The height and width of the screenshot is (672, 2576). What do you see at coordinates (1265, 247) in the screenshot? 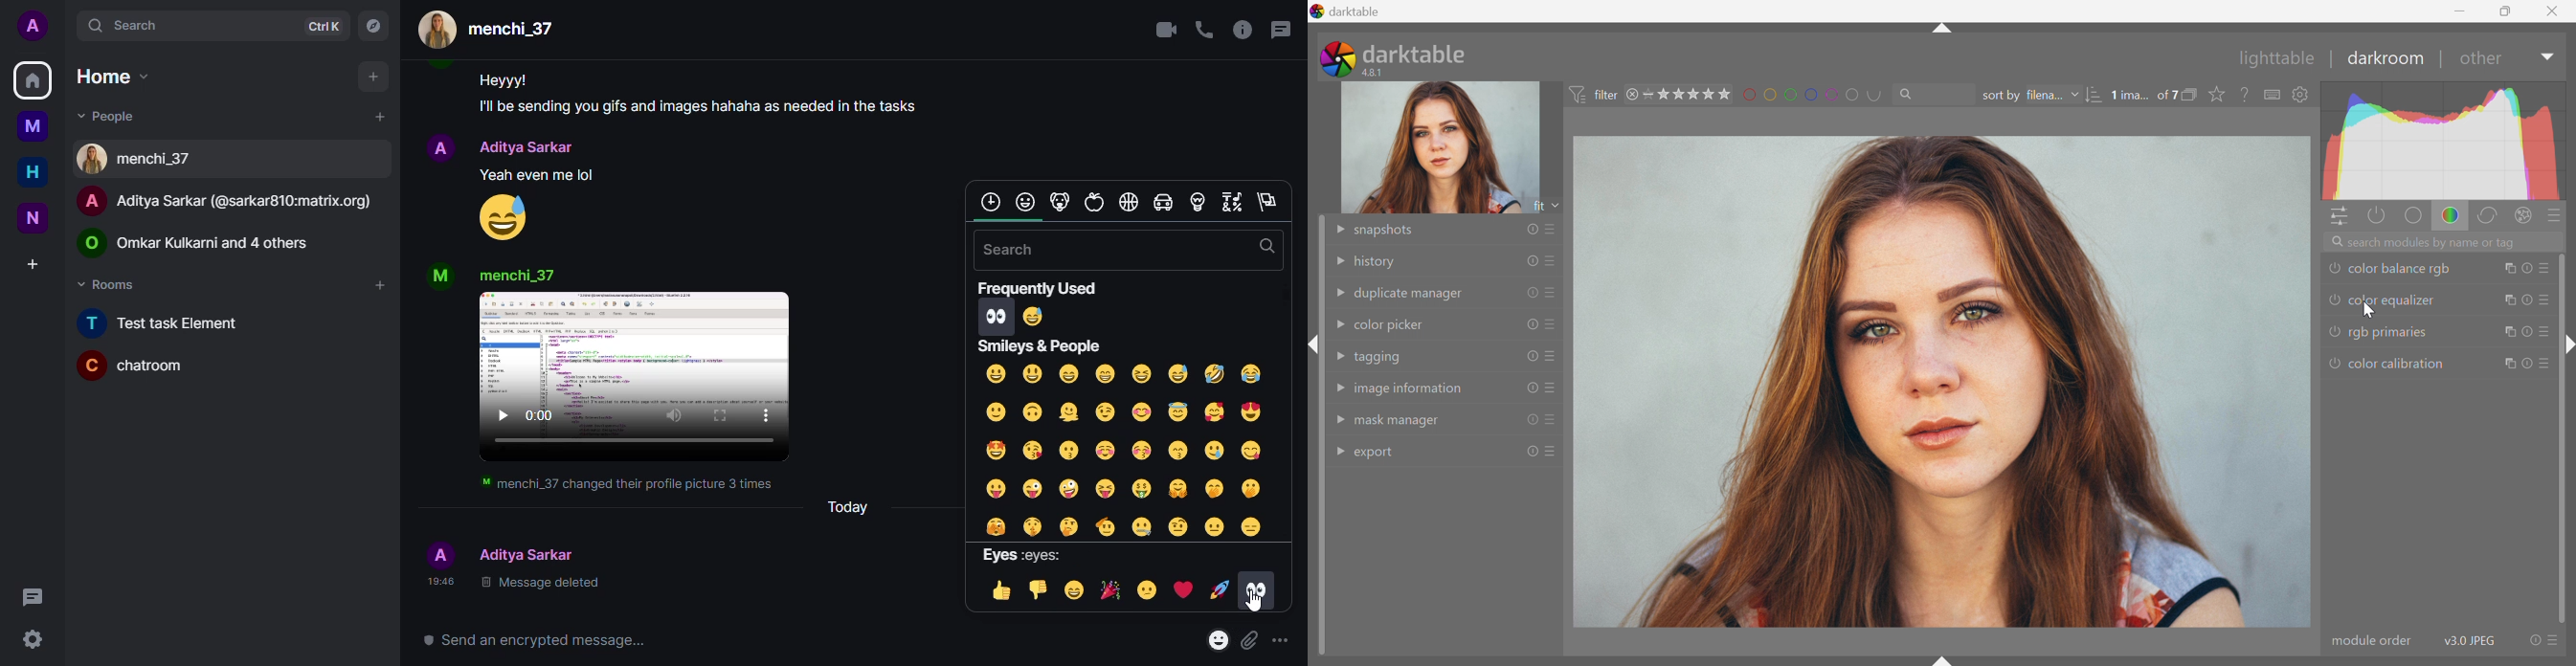
I see `search` at bounding box center [1265, 247].